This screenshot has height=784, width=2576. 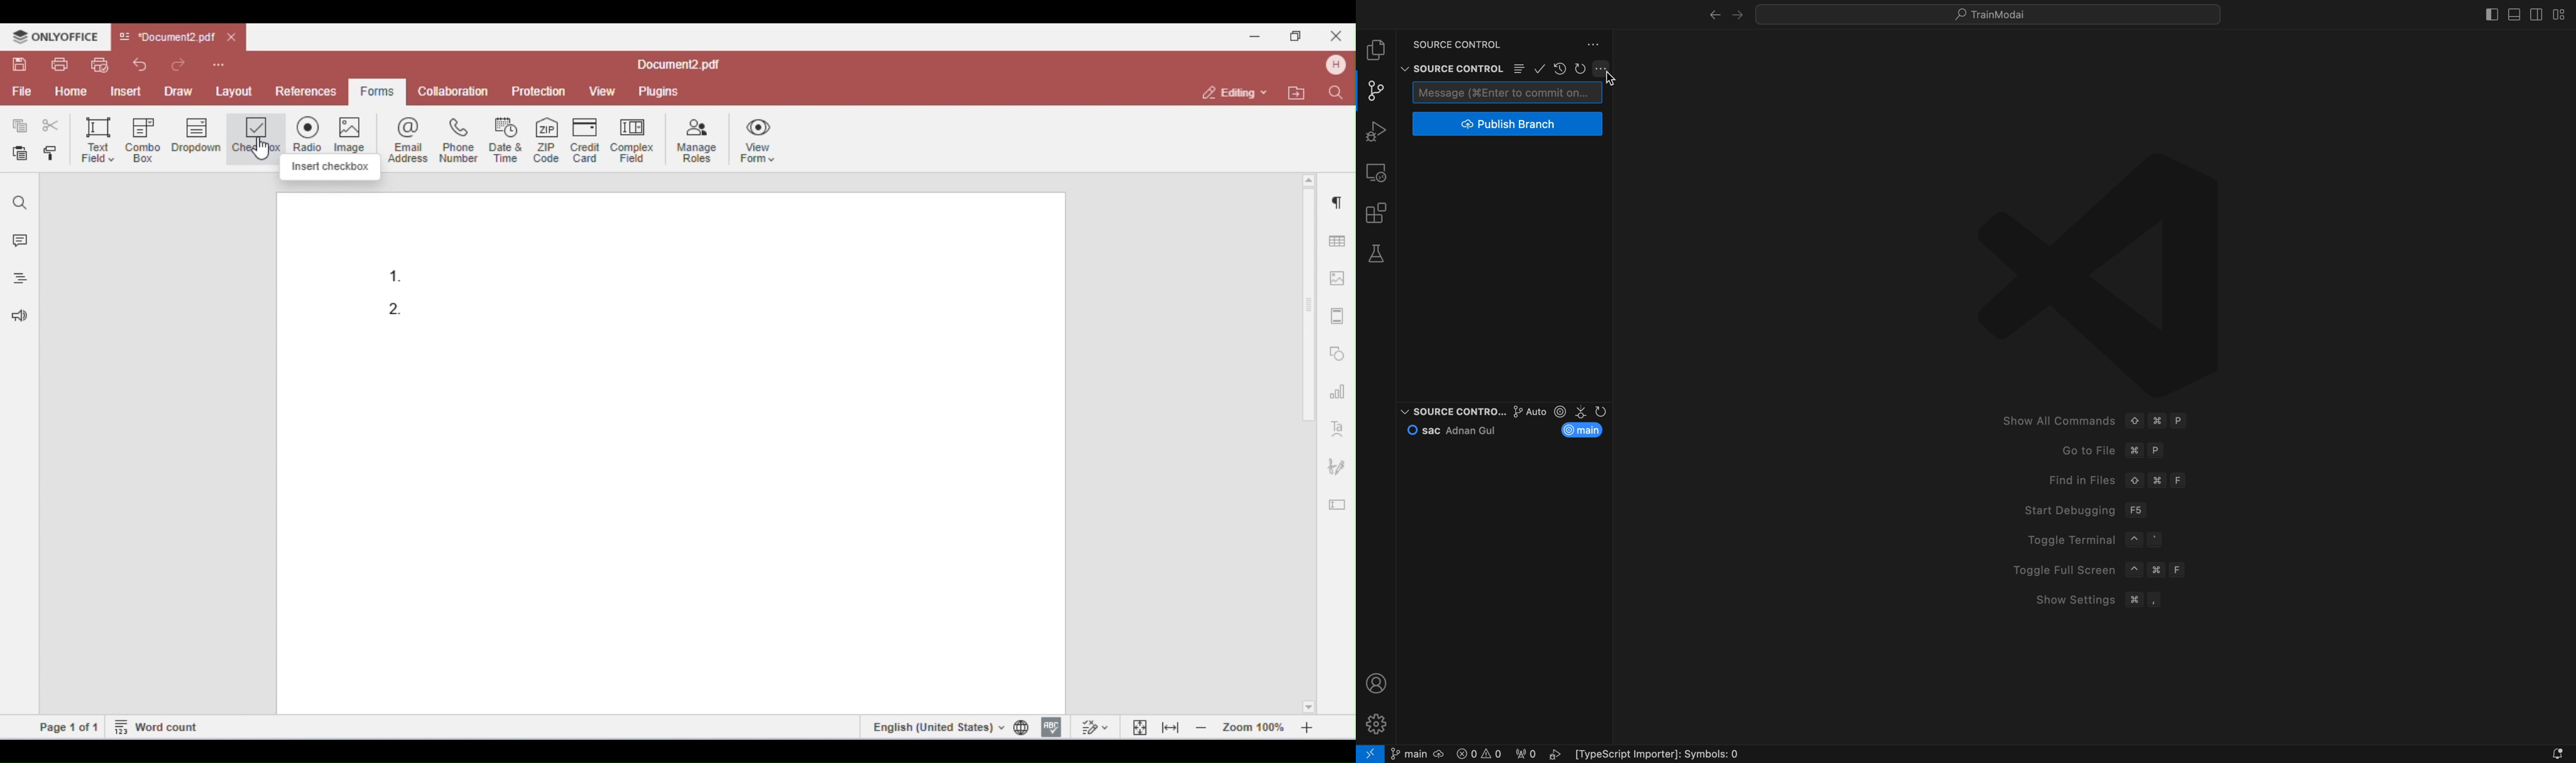 What do you see at coordinates (1585, 430) in the screenshot?
I see `current branch` at bounding box center [1585, 430].